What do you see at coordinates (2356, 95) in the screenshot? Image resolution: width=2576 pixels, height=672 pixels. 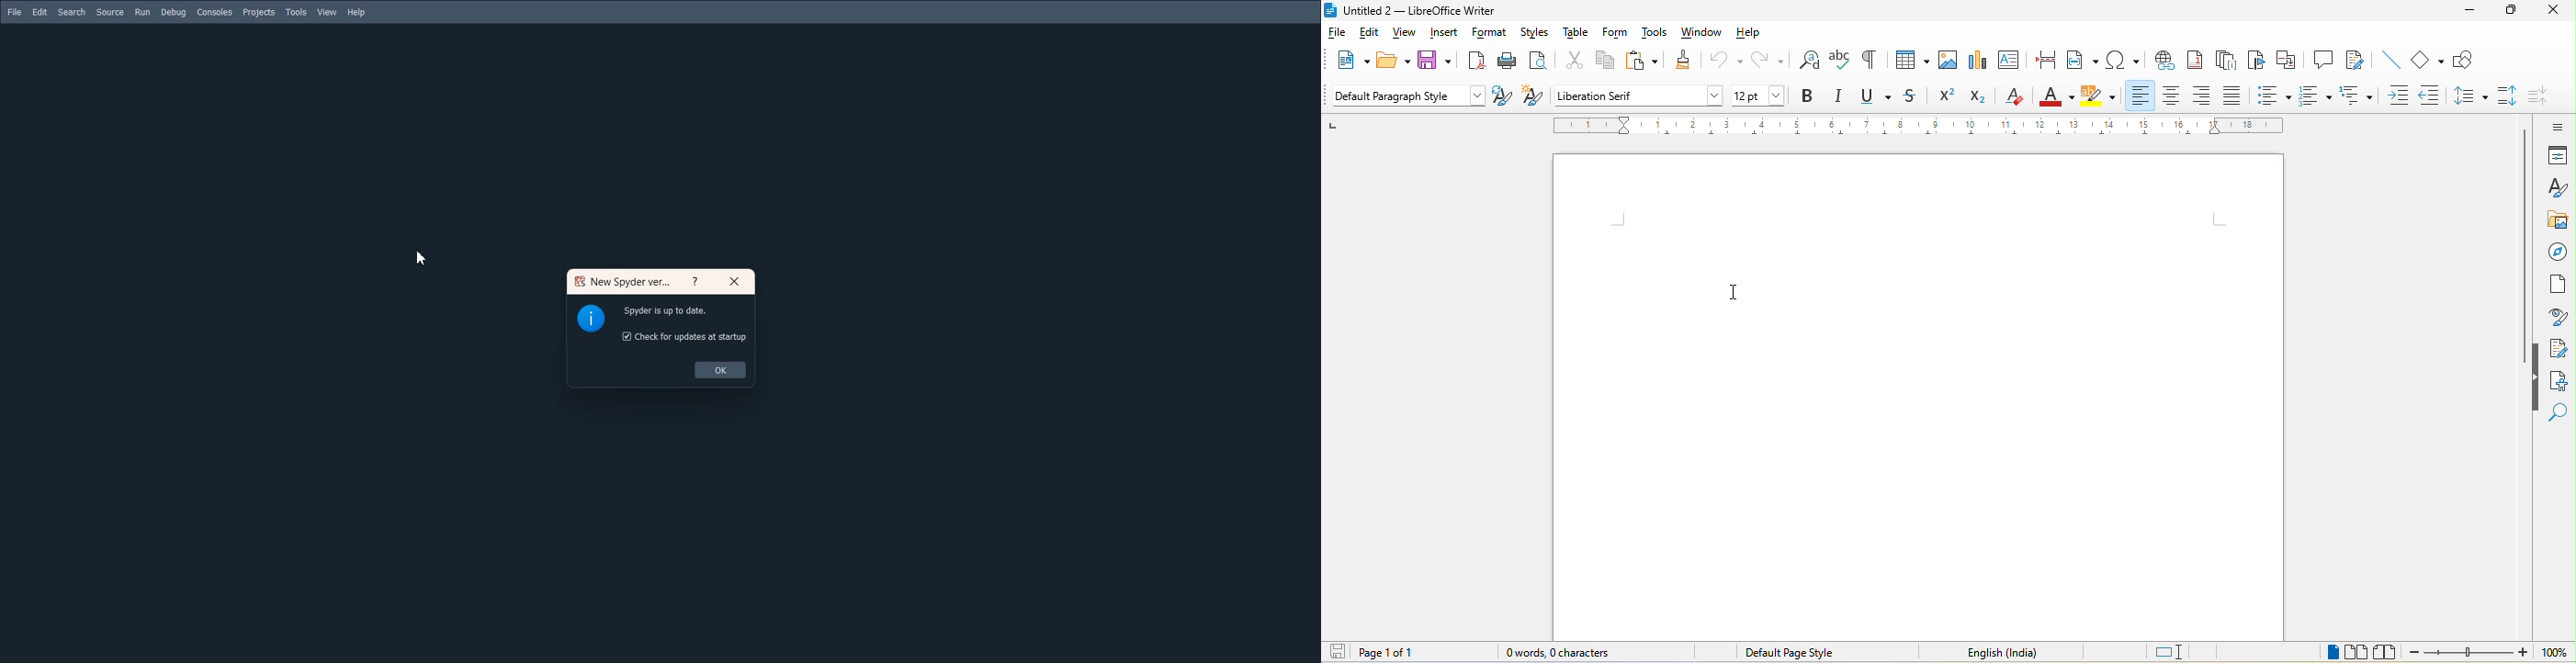 I see `outline format` at bounding box center [2356, 95].